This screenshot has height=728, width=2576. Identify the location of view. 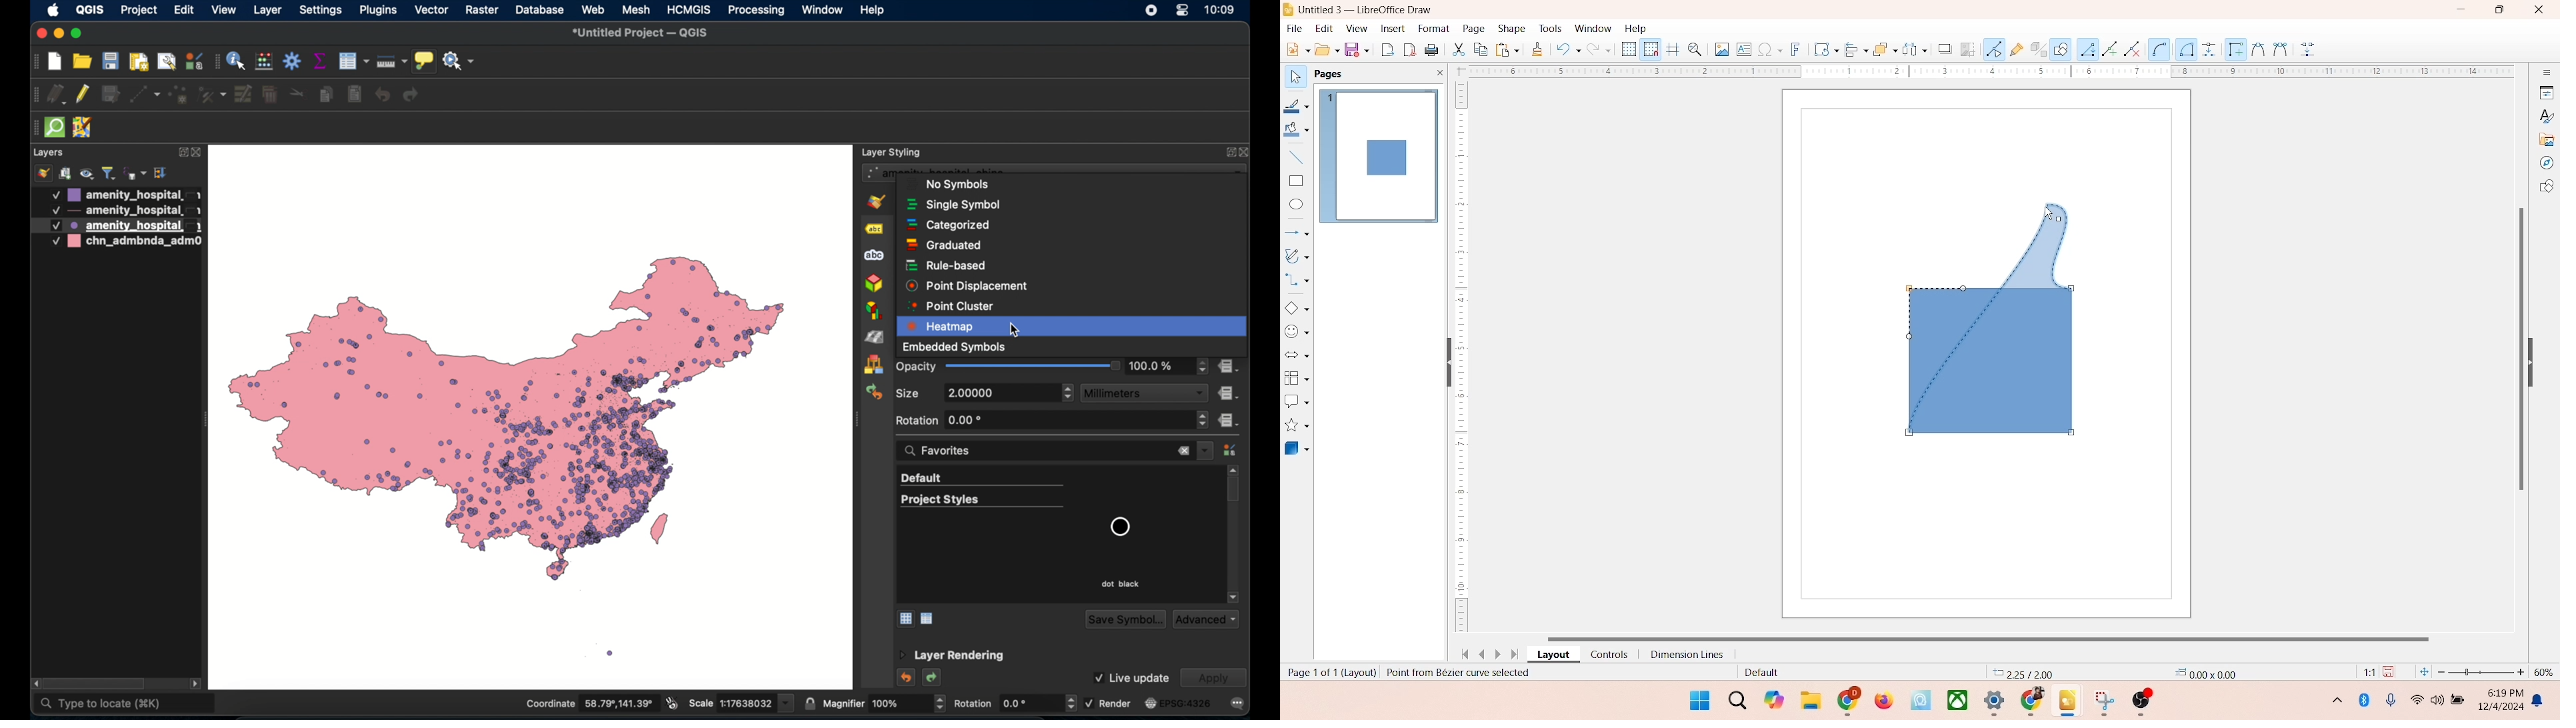
(1352, 28).